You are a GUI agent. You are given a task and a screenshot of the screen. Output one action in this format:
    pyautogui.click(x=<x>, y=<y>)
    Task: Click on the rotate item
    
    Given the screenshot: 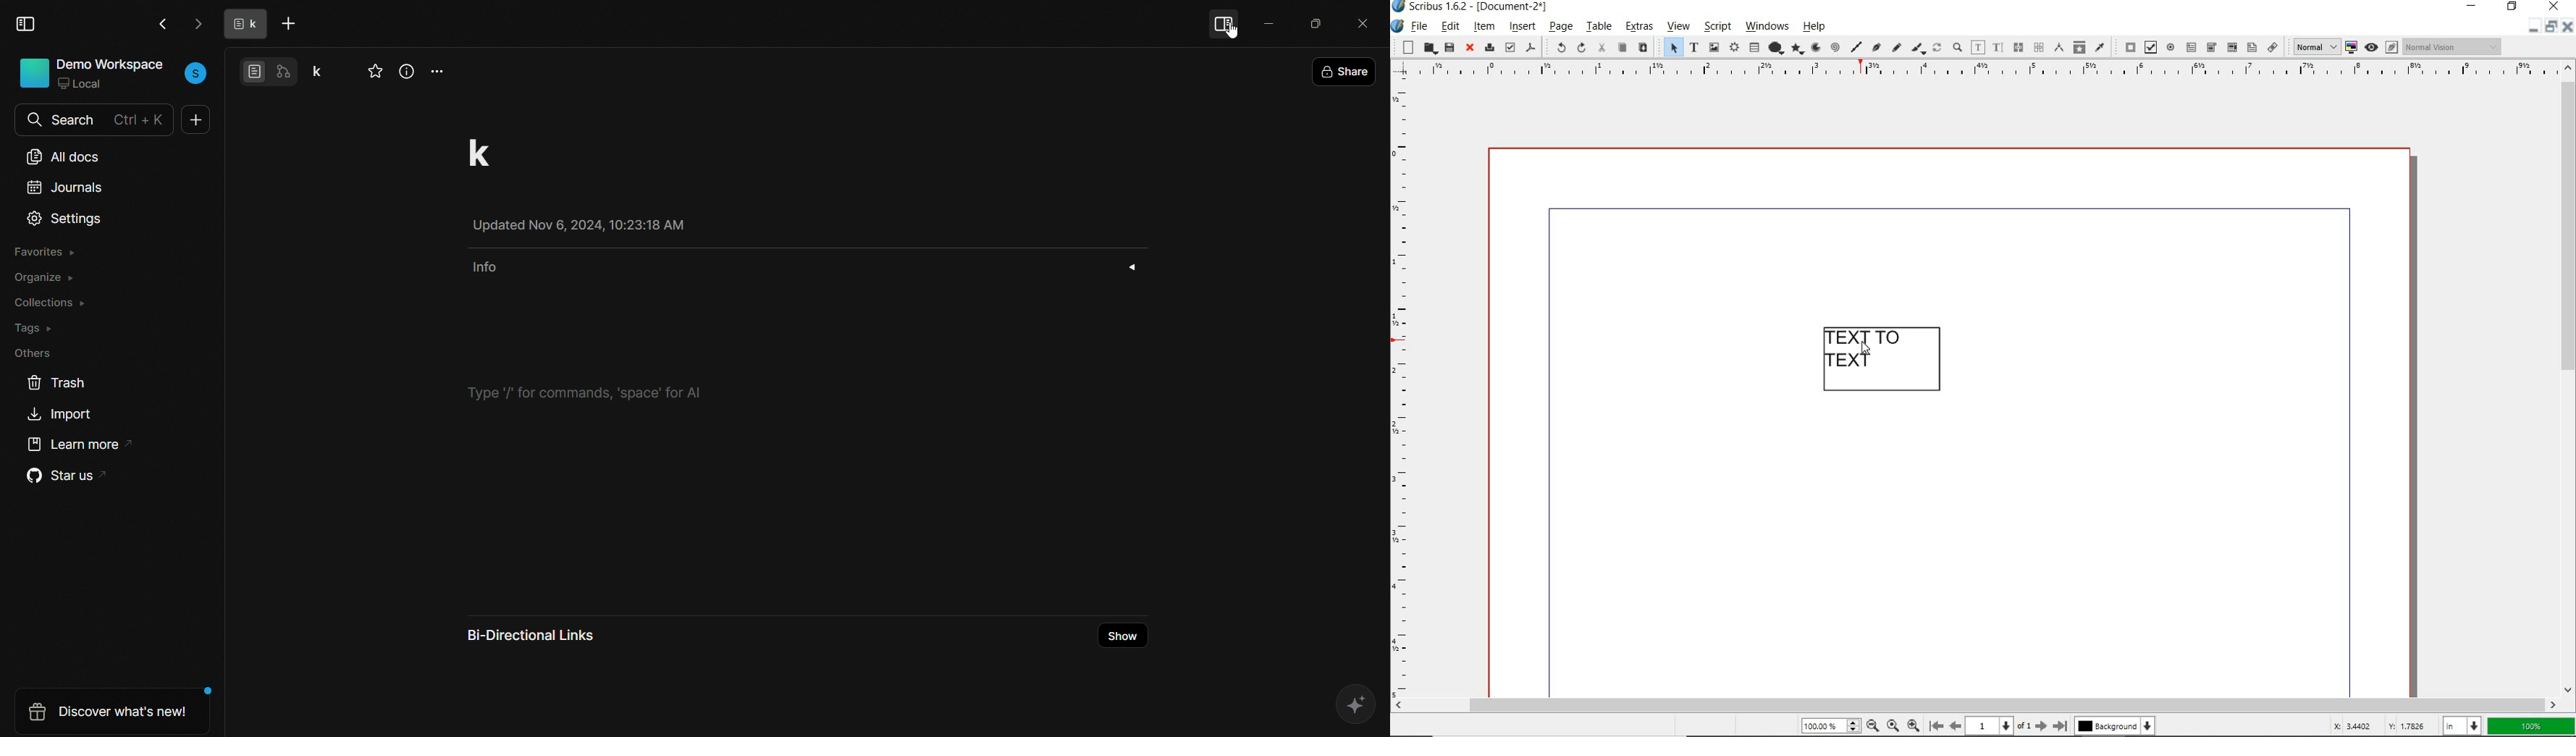 What is the action you would take?
    pyautogui.click(x=1936, y=49)
    